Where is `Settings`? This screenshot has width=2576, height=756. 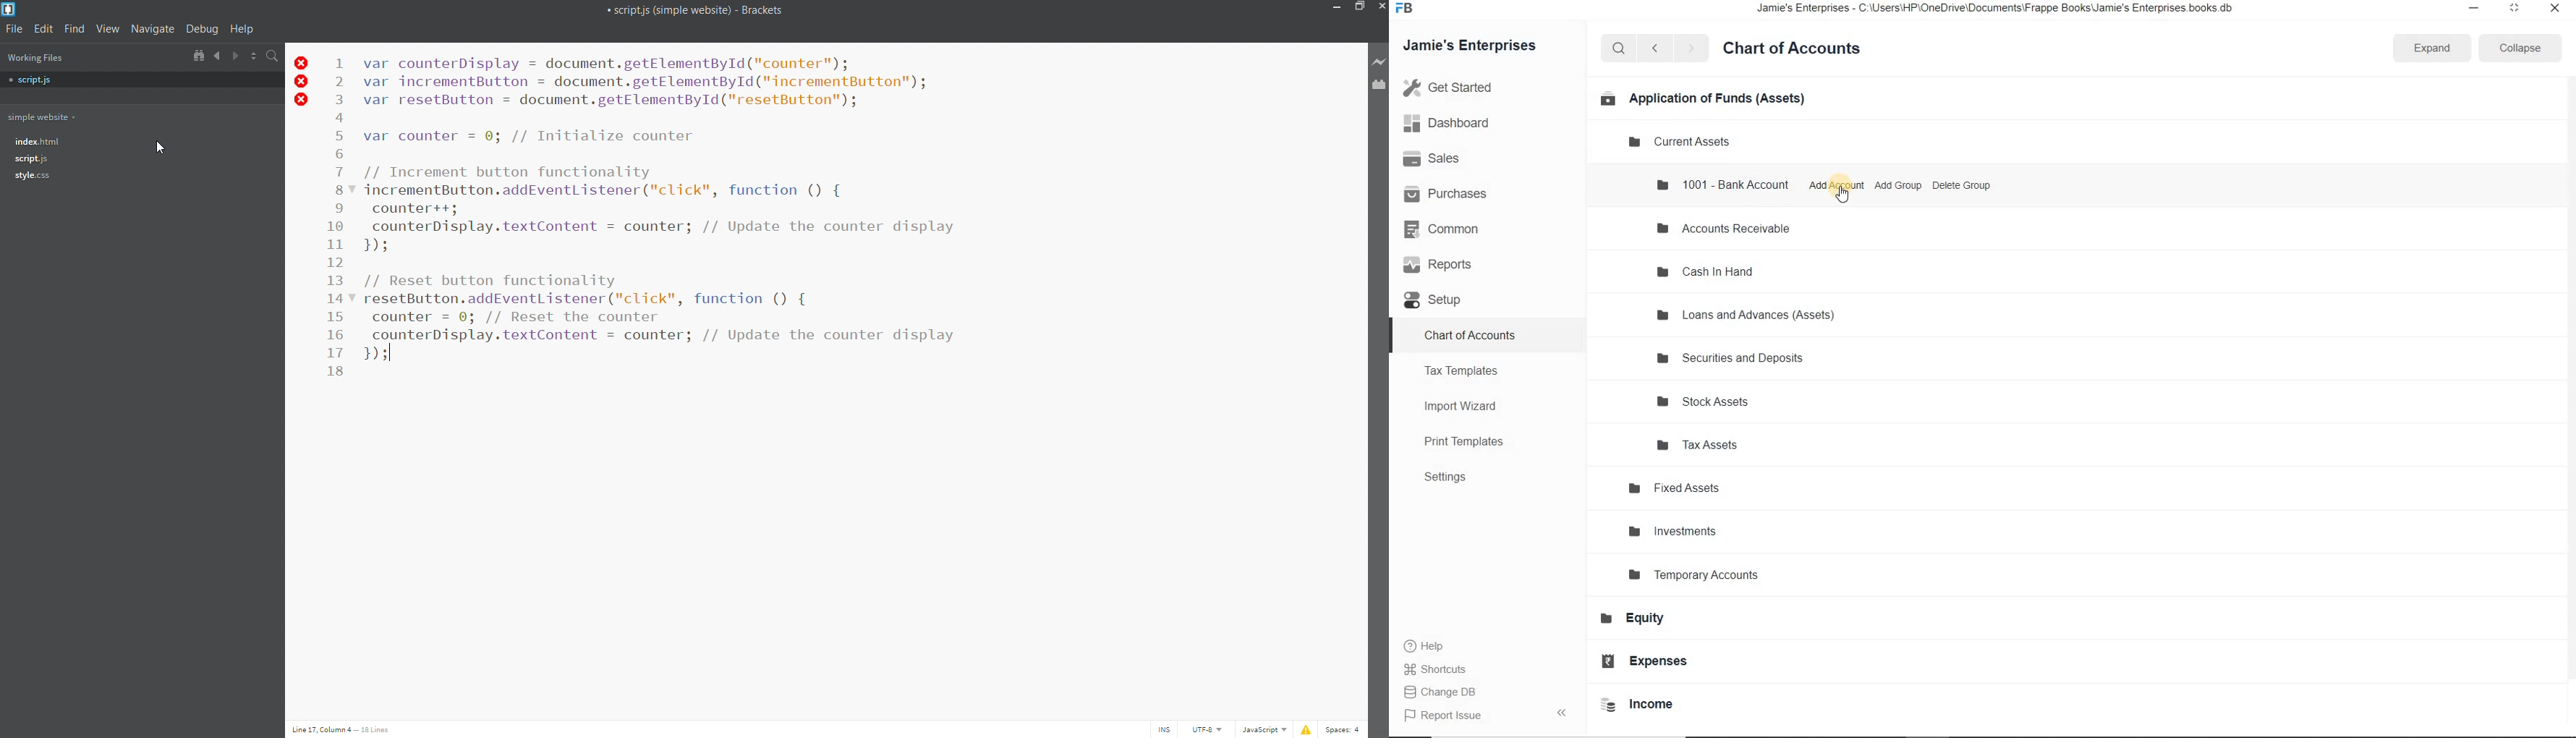
Settings is located at coordinates (1452, 478).